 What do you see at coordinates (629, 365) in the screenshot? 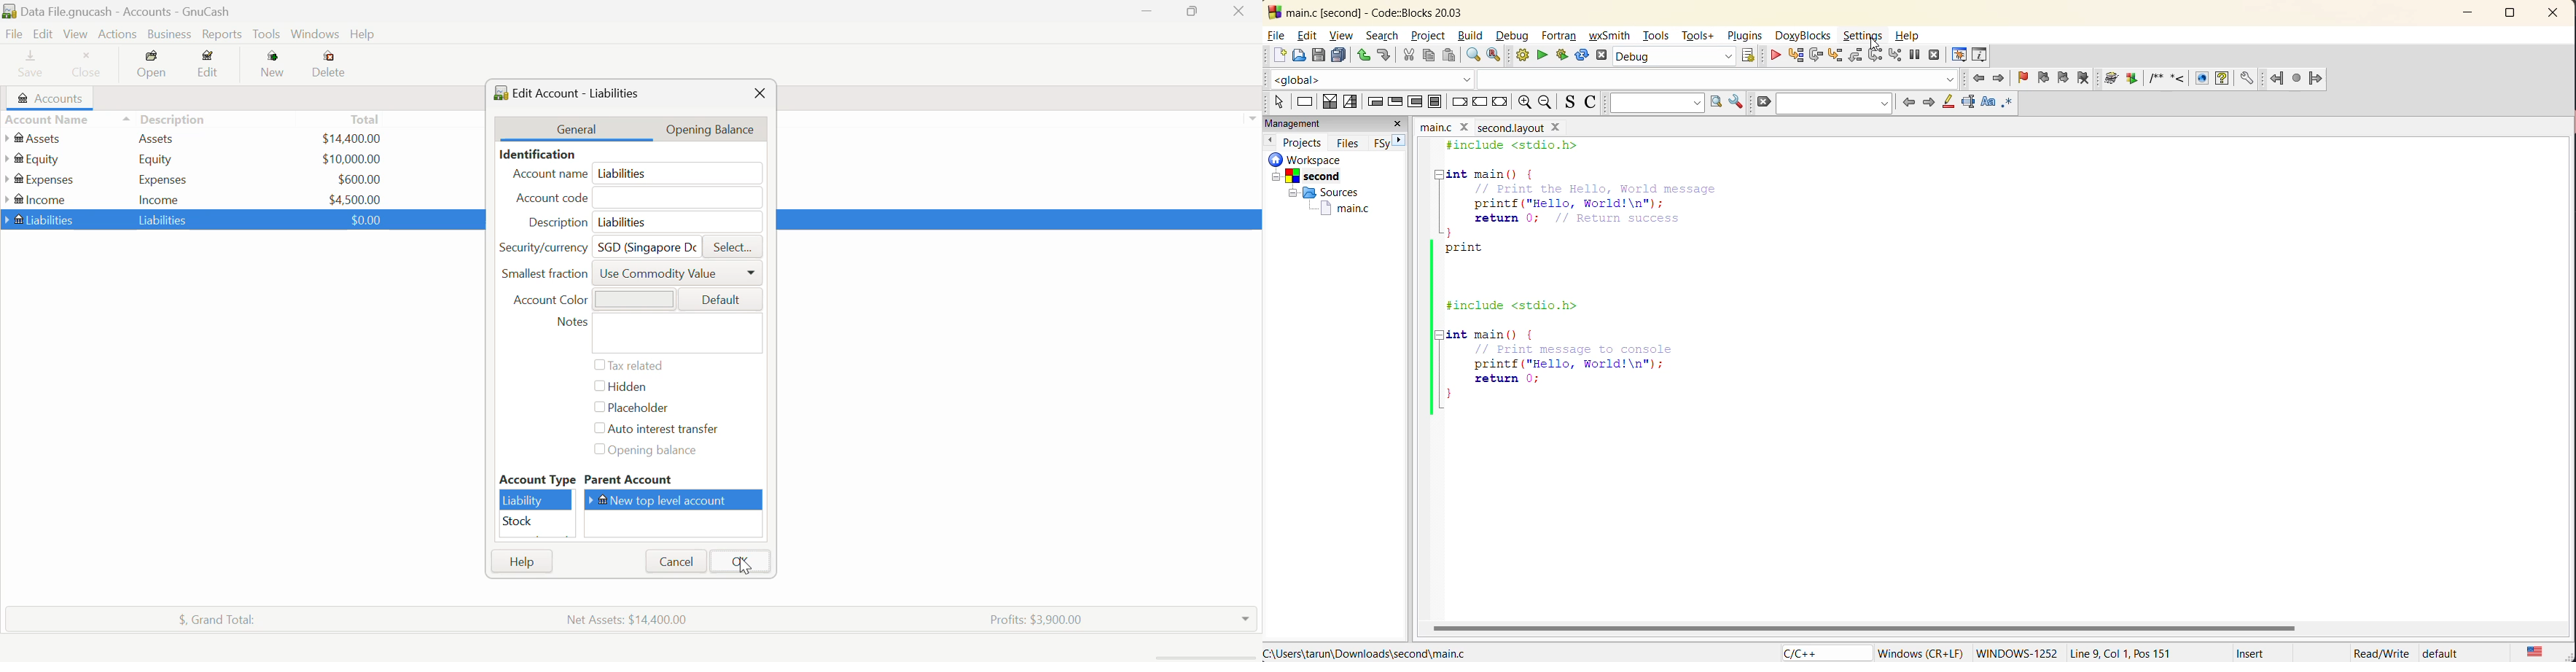
I see `Tax related checkbox` at bounding box center [629, 365].